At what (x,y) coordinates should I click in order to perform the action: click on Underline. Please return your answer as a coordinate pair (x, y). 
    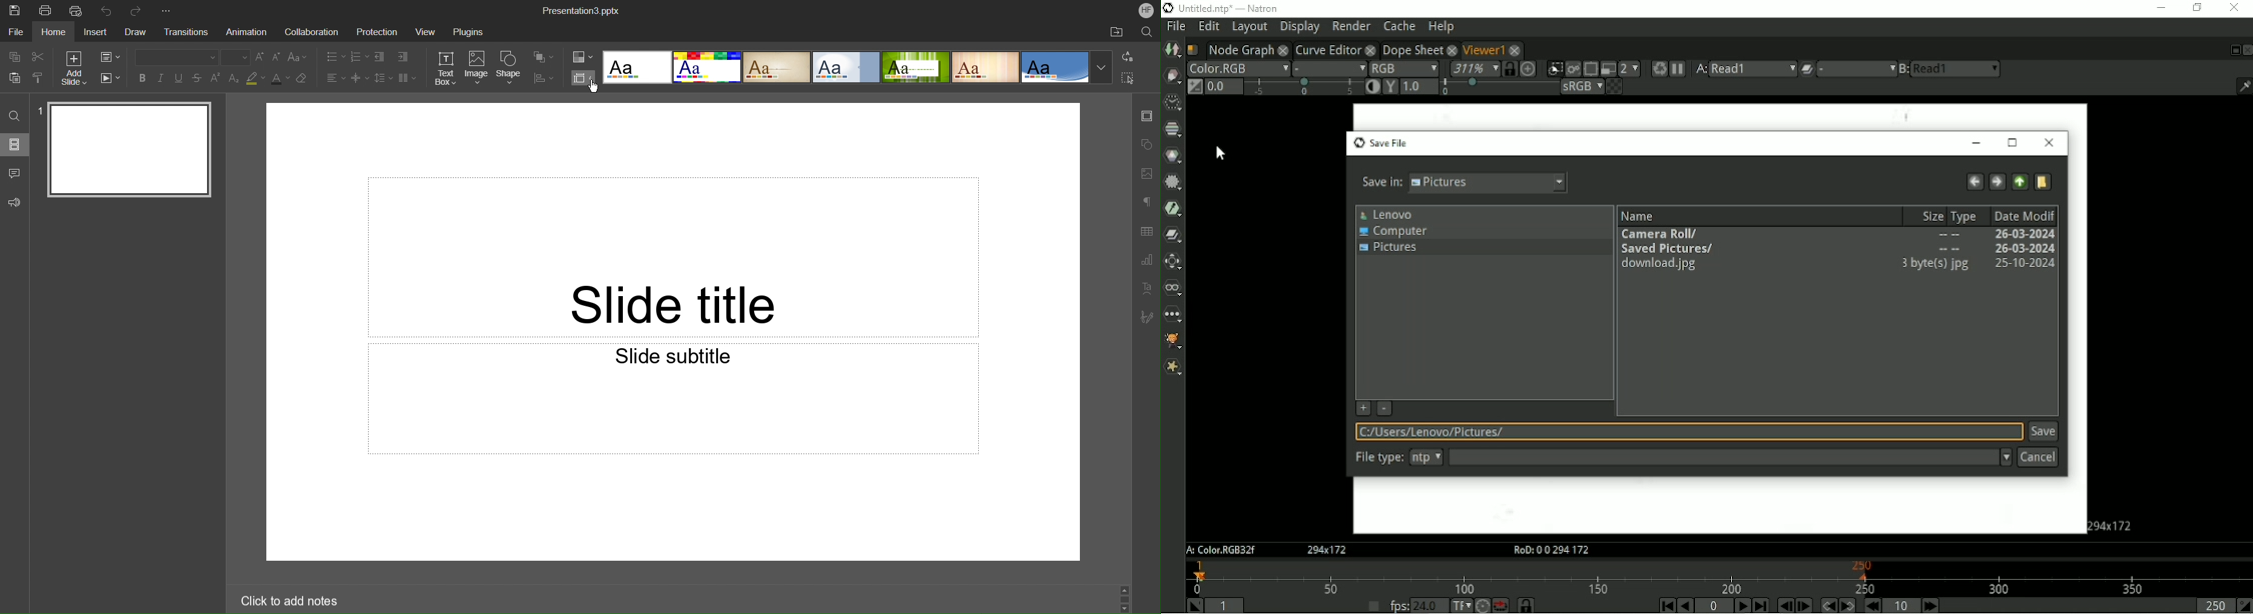
    Looking at the image, I should click on (180, 79).